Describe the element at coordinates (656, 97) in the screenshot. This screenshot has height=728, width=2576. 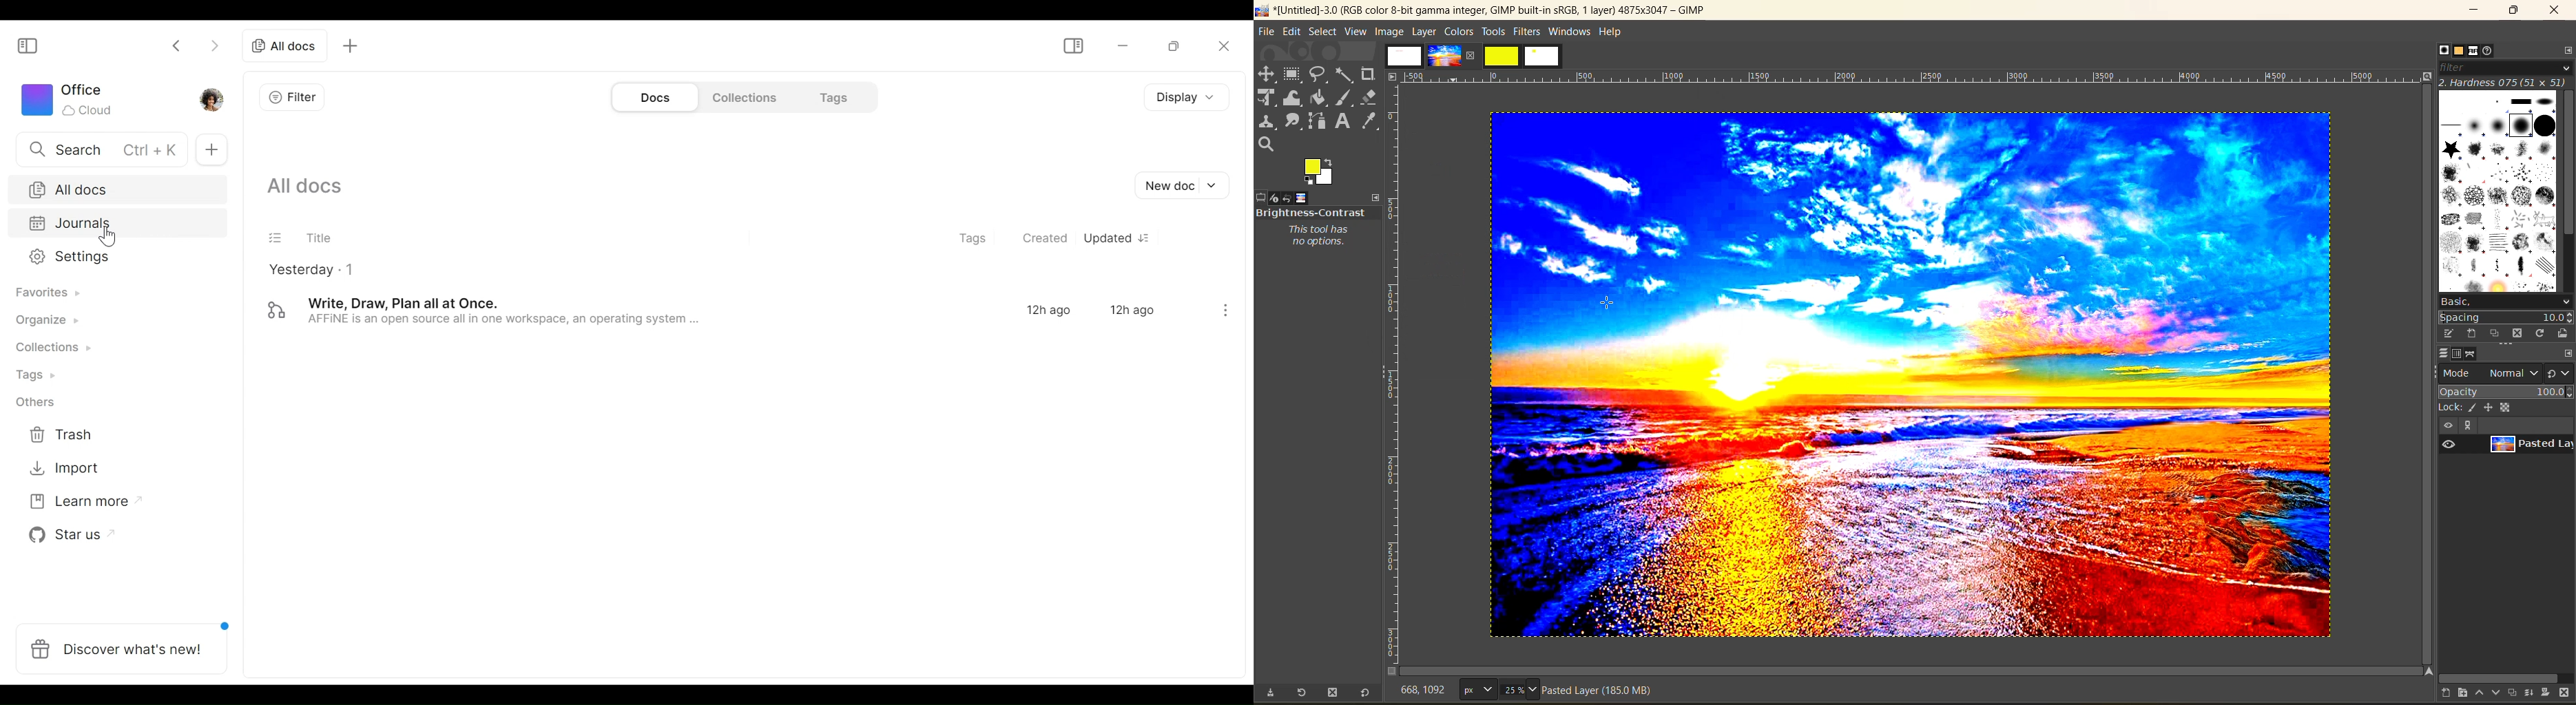
I see `Documents` at that location.